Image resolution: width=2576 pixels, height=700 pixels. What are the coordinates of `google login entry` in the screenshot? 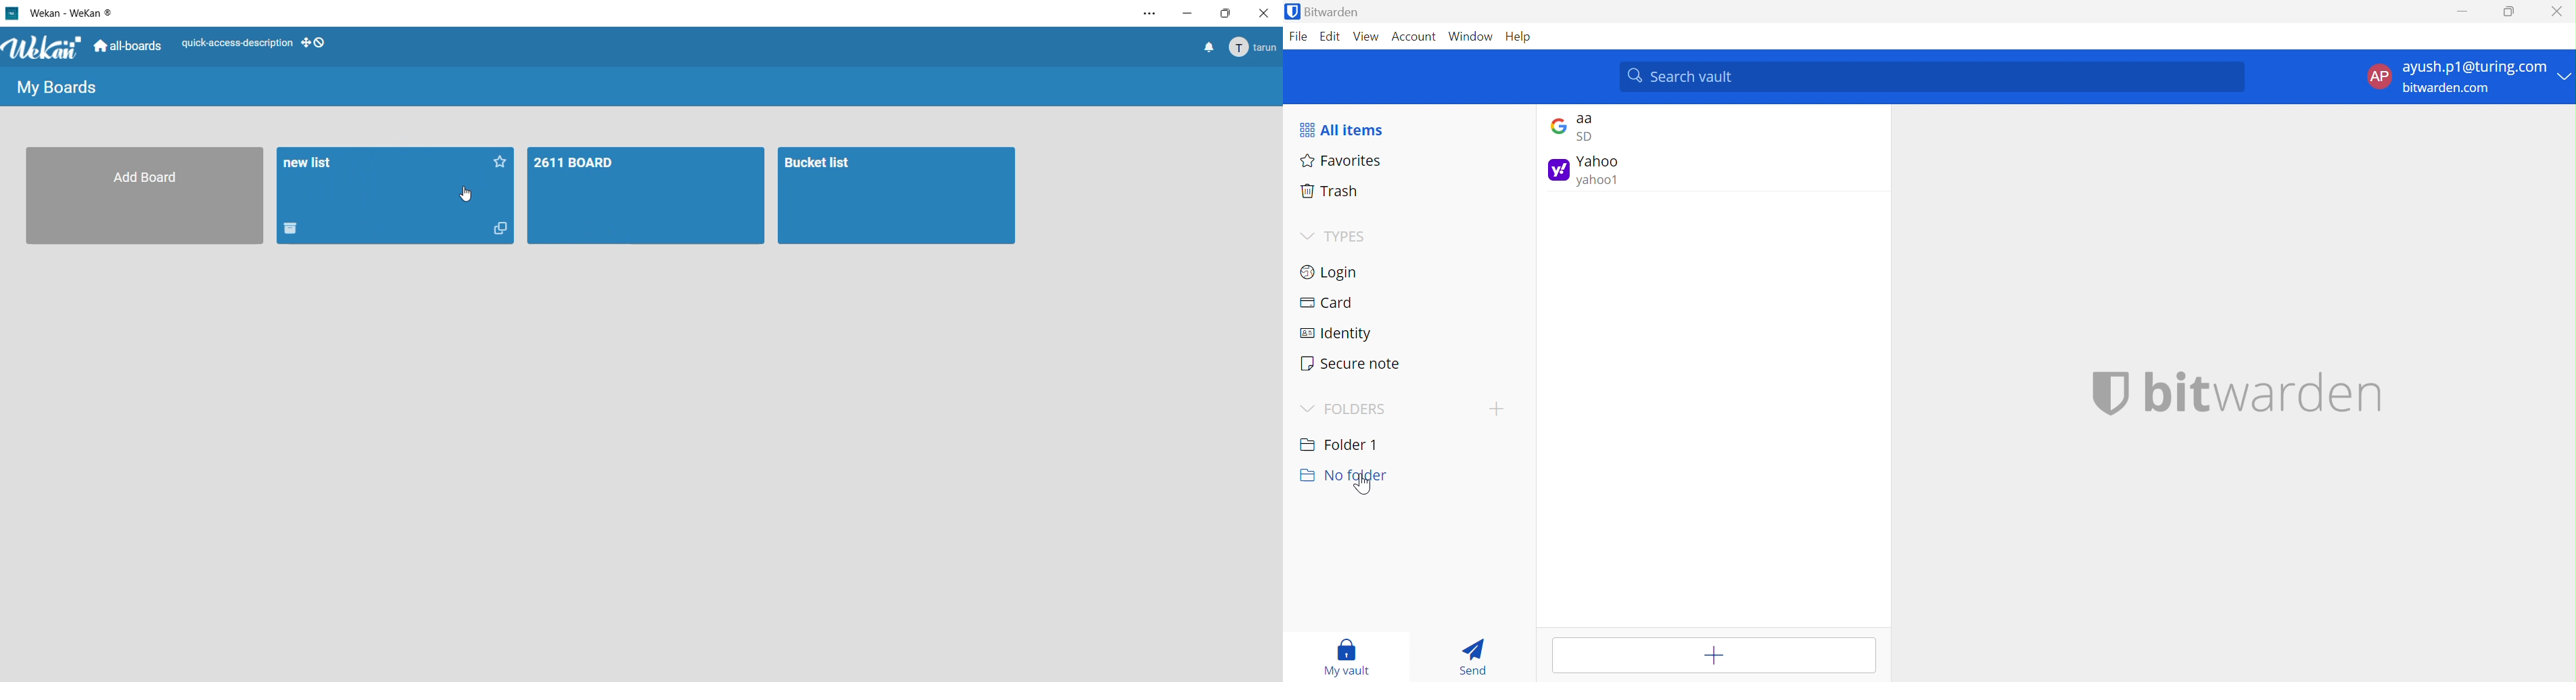 It's located at (1697, 125).